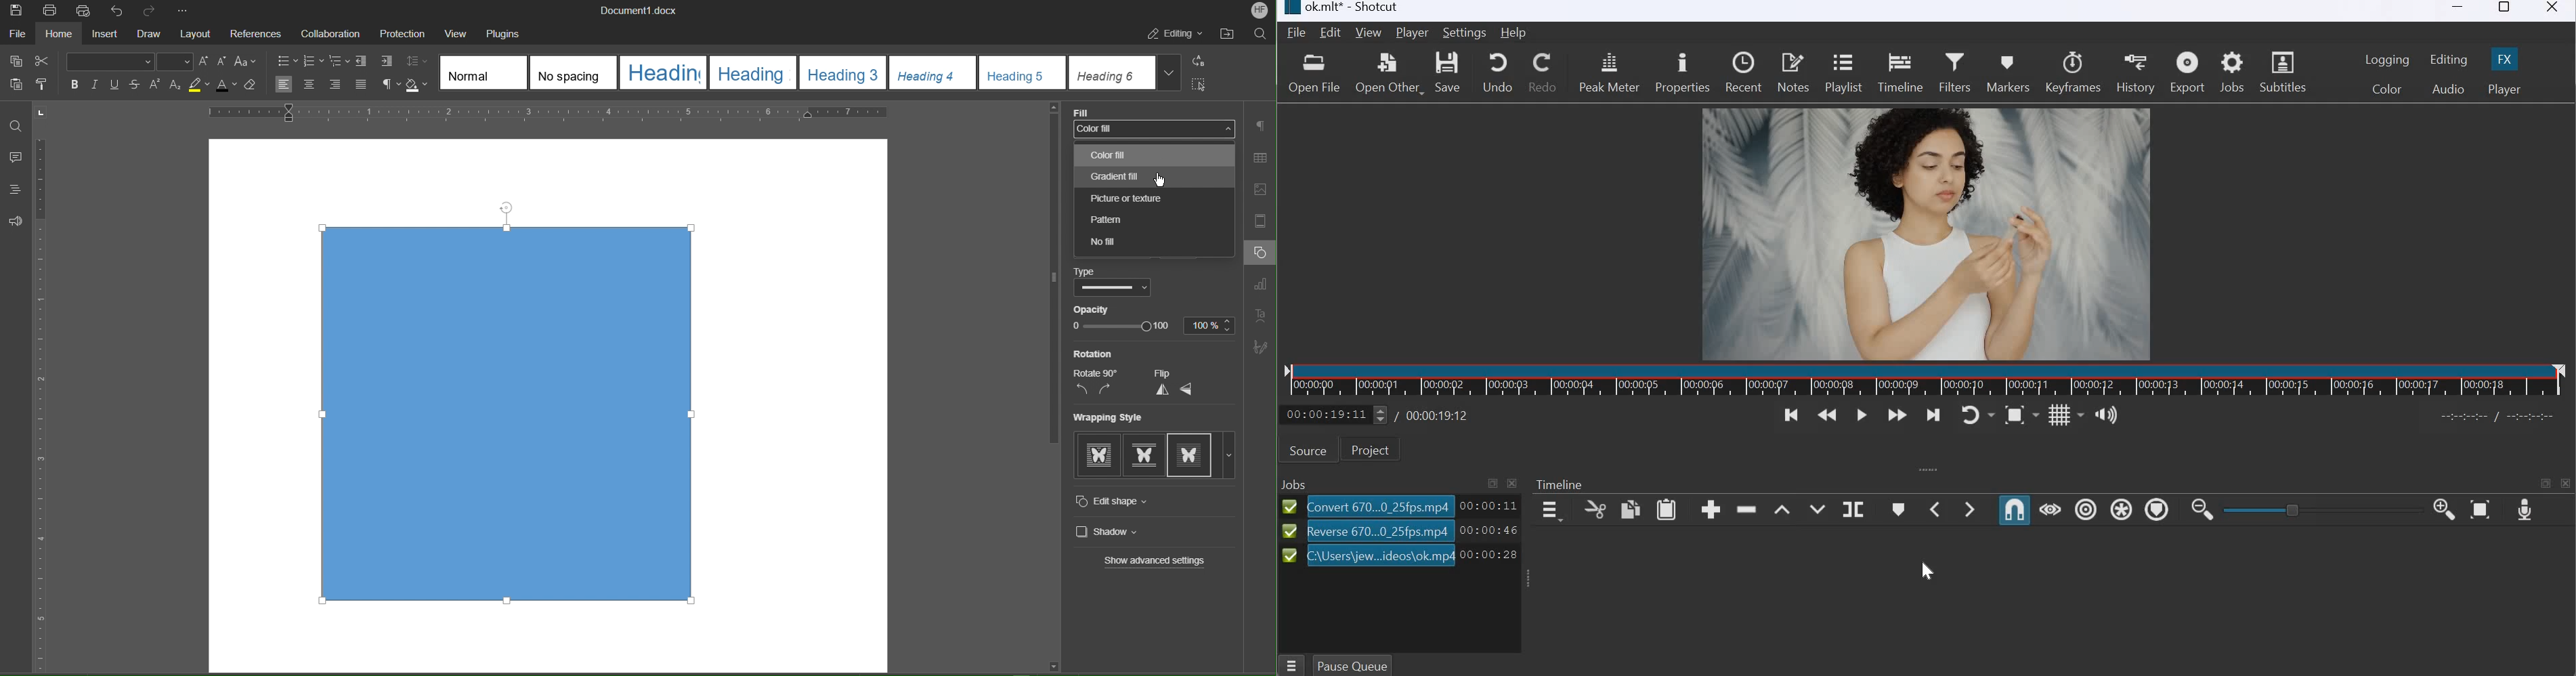 The image size is (2576, 700). What do you see at coordinates (647, 11) in the screenshot?
I see `Document1.docx` at bounding box center [647, 11].